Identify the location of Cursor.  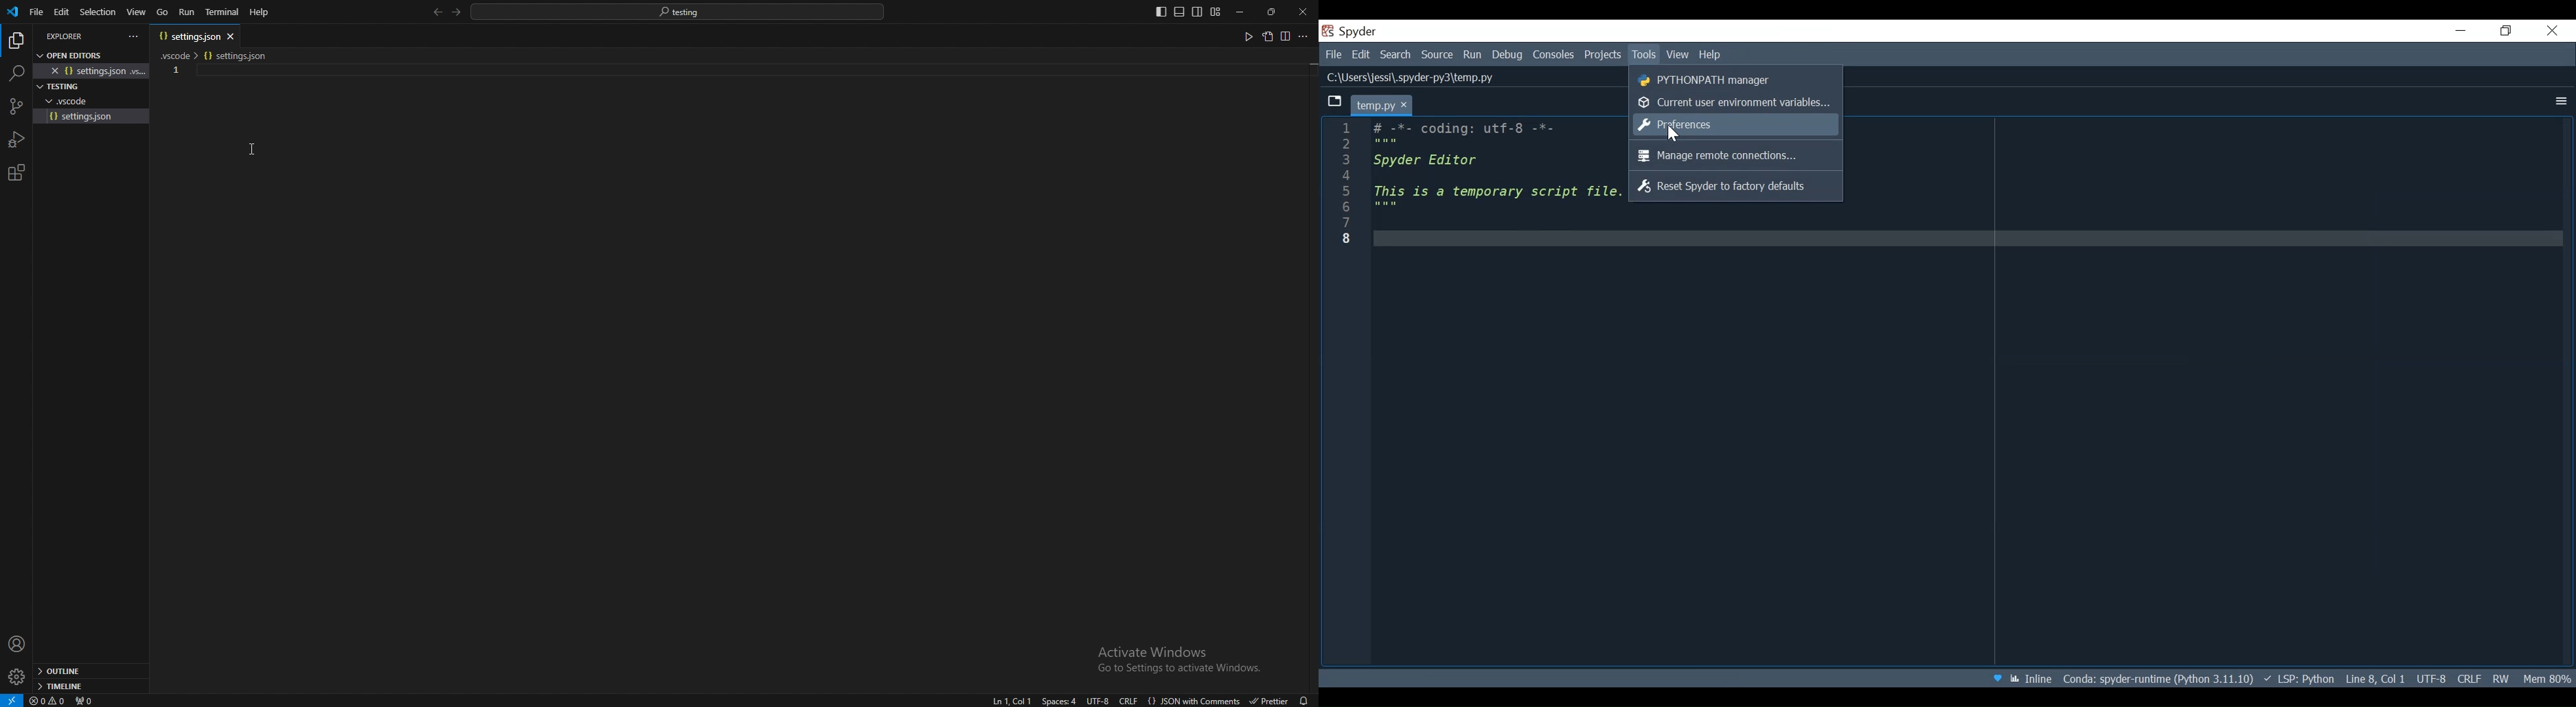
(1343, 181).